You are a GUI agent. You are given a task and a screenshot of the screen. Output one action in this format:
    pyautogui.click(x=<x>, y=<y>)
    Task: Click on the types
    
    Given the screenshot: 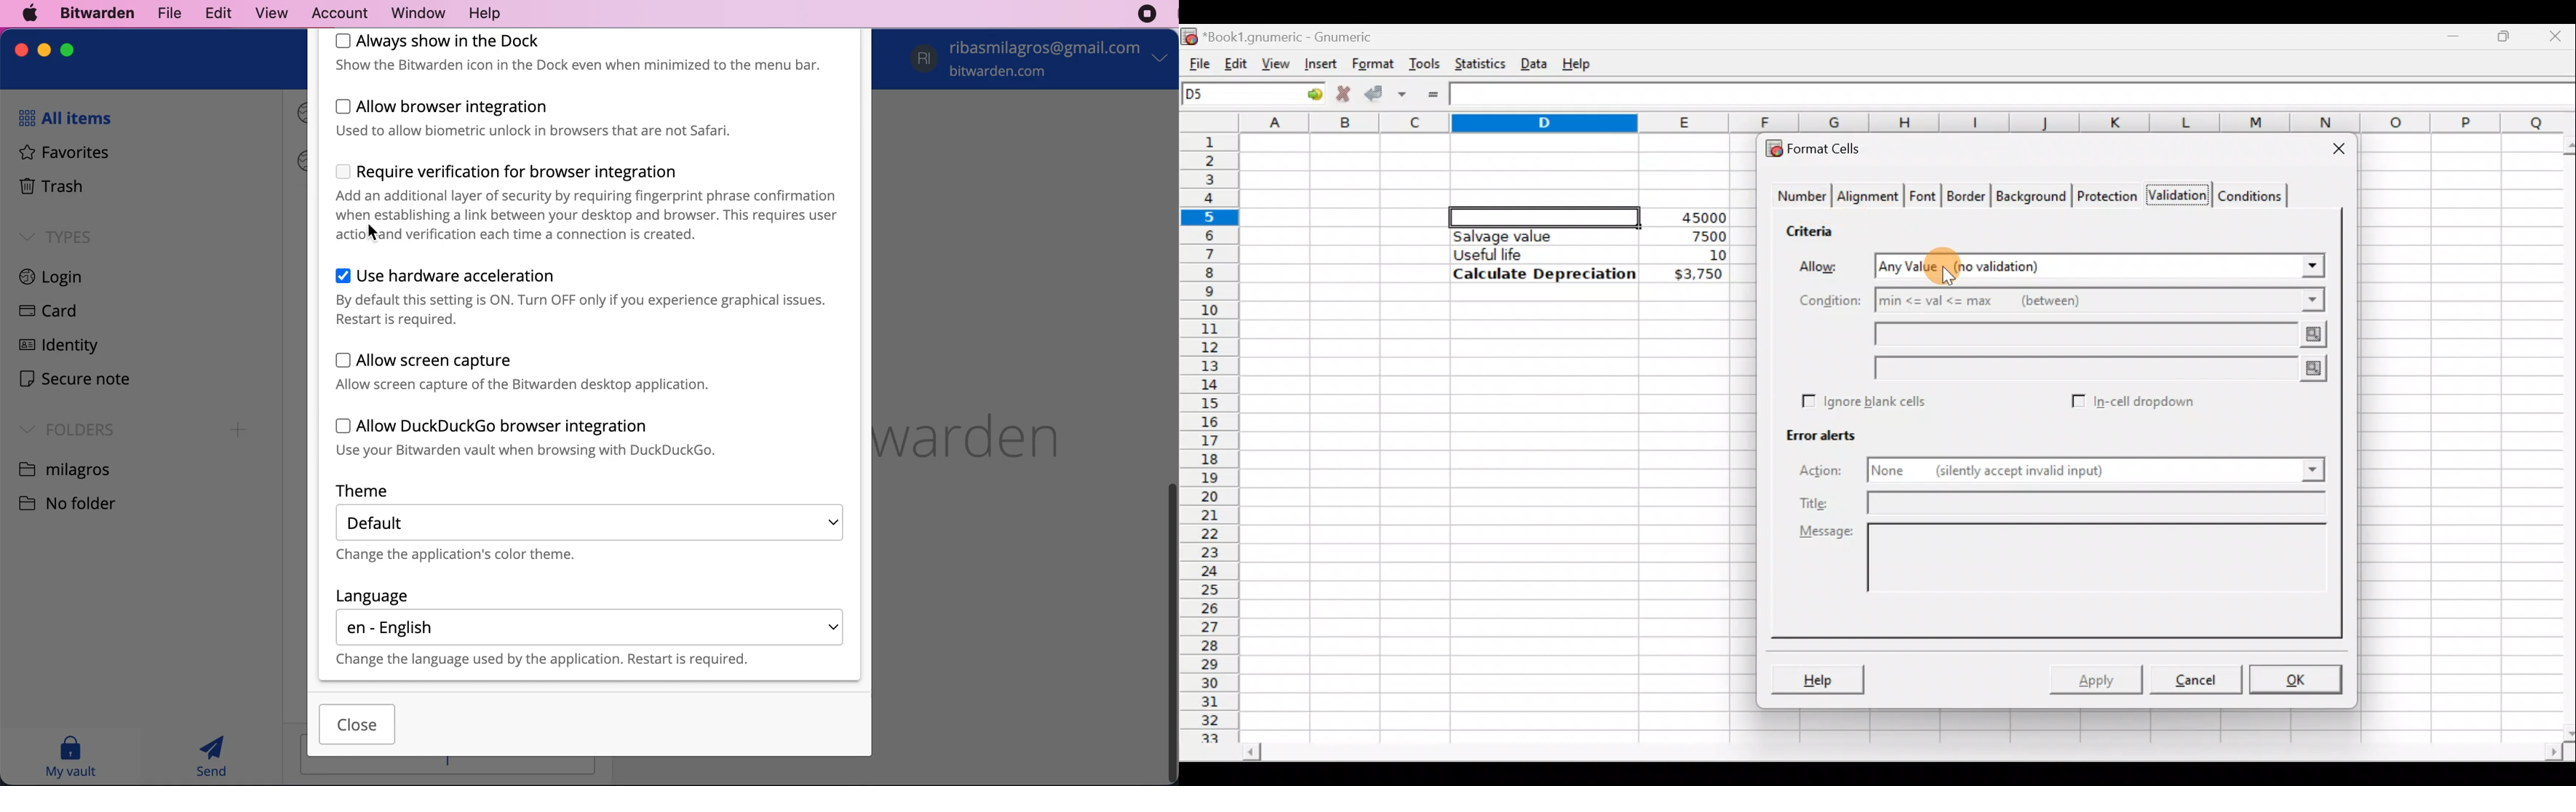 What is the action you would take?
    pyautogui.click(x=55, y=236)
    